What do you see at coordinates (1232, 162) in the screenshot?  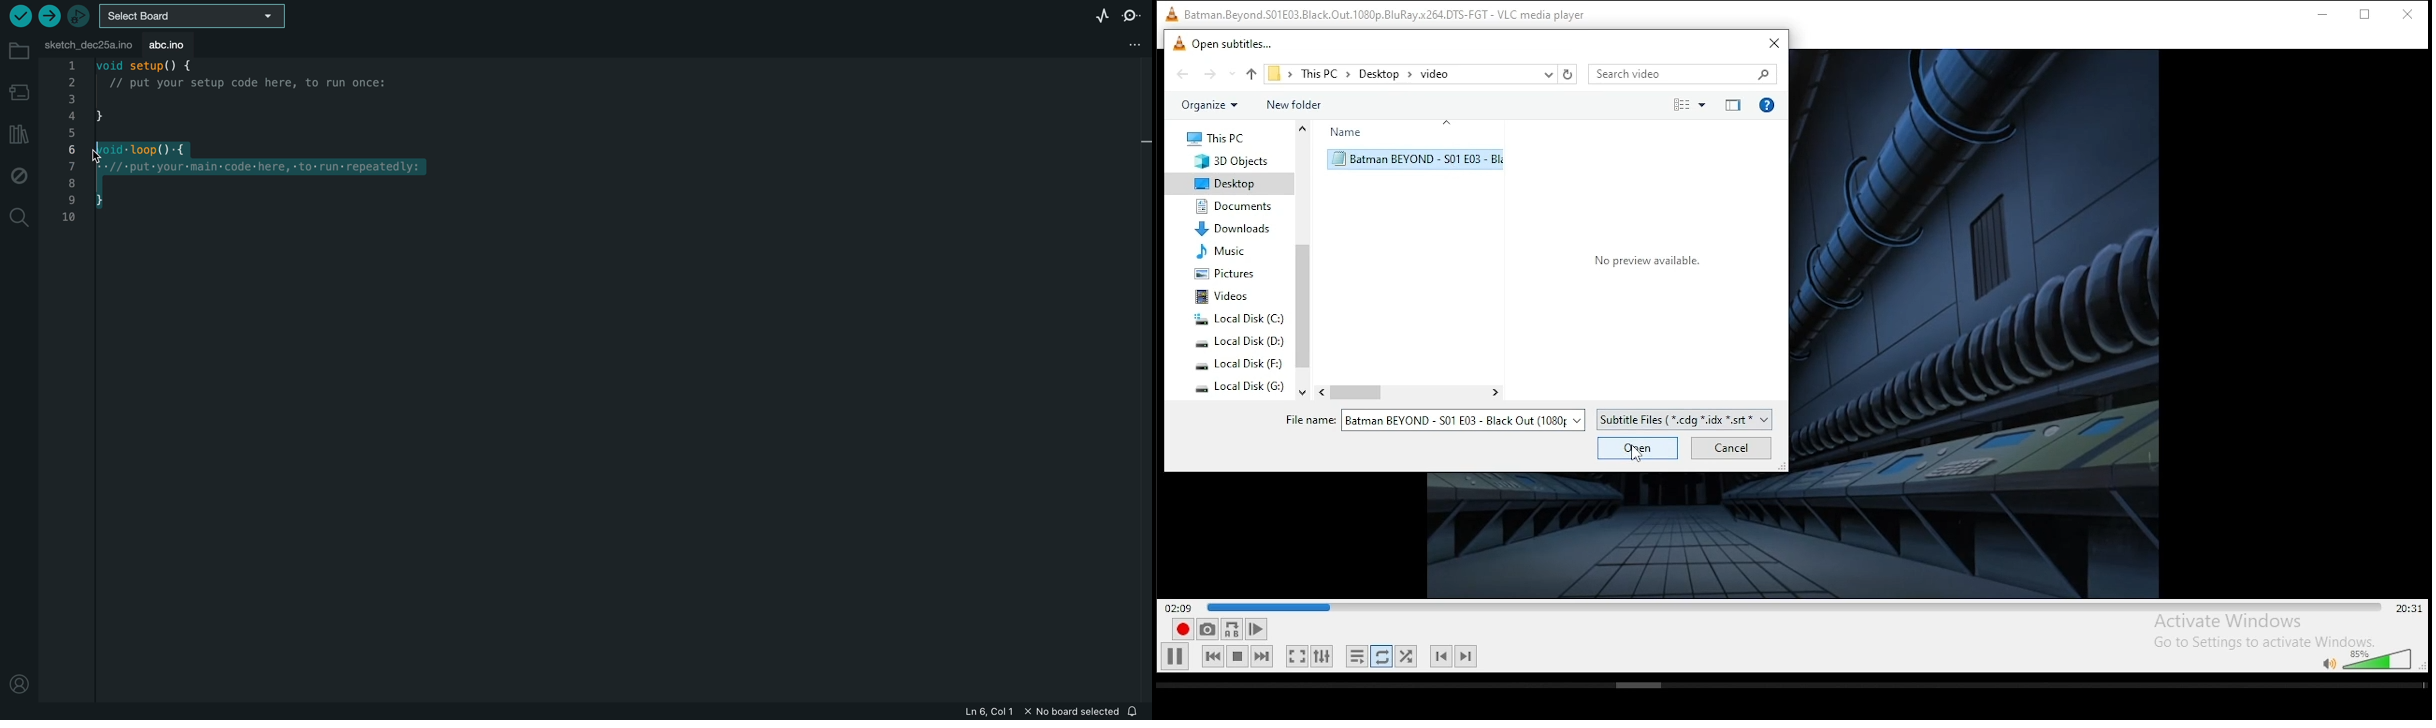 I see `3D objects` at bounding box center [1232, 162].